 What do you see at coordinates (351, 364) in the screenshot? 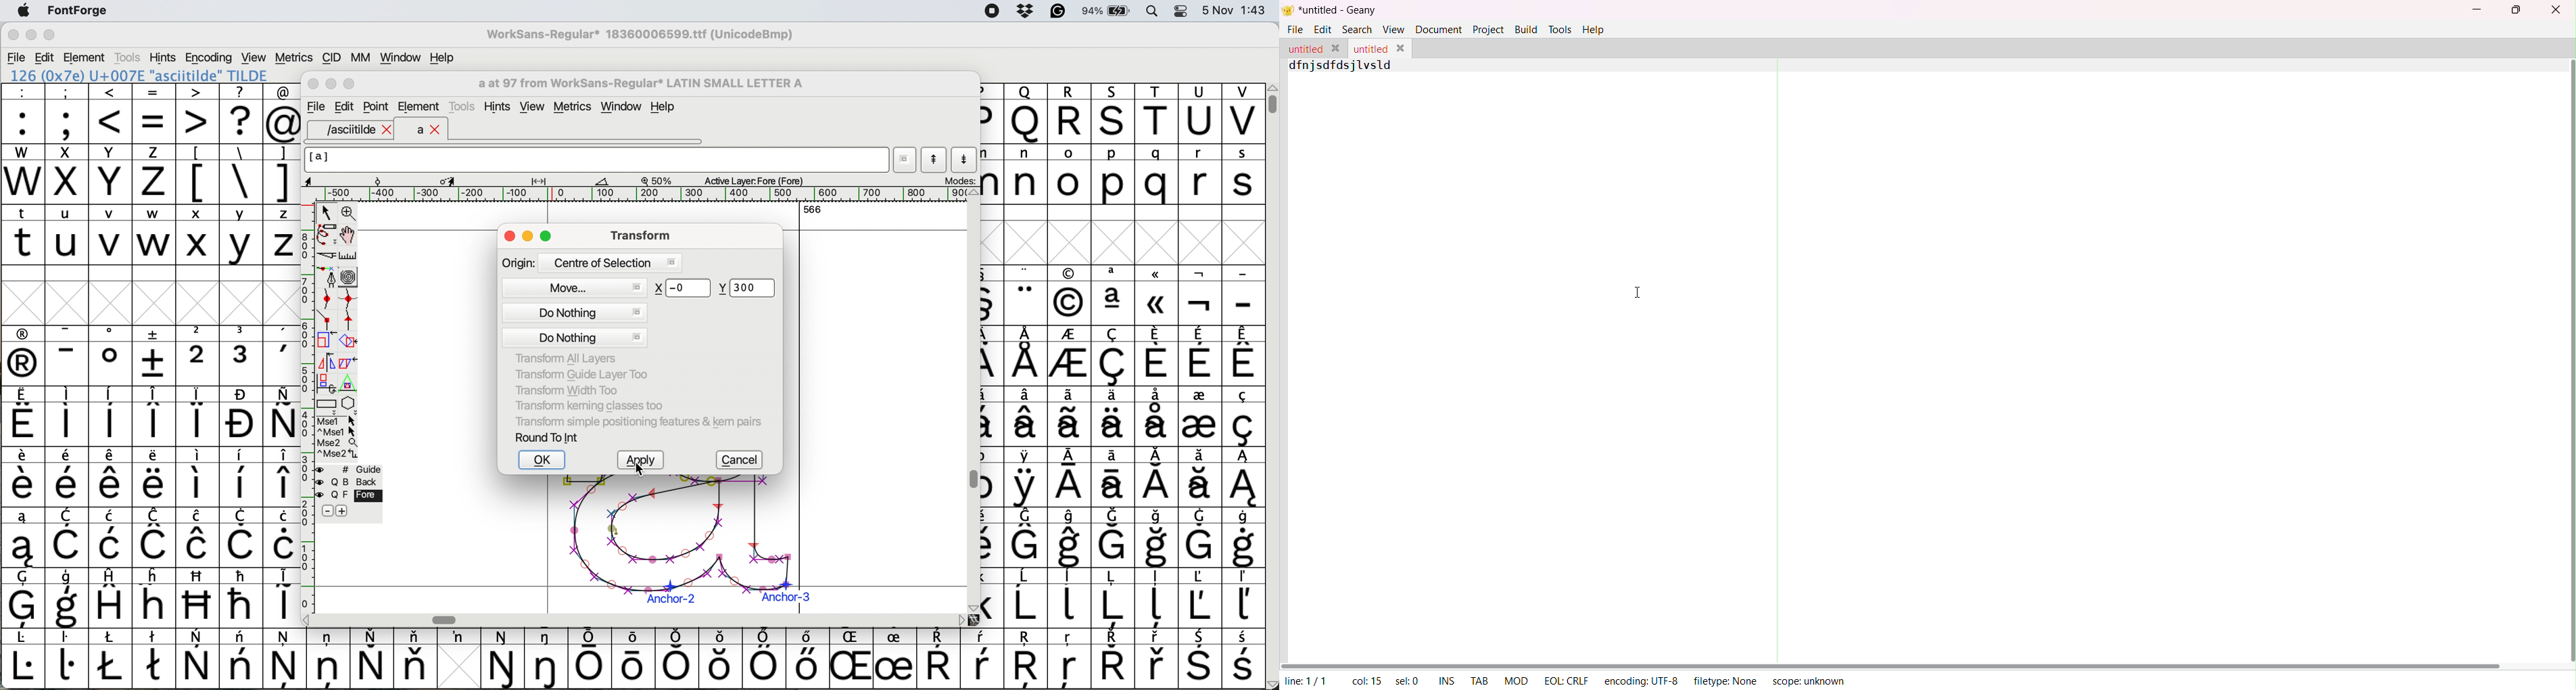
I see `skew selection` at bounding box center [351, 364].